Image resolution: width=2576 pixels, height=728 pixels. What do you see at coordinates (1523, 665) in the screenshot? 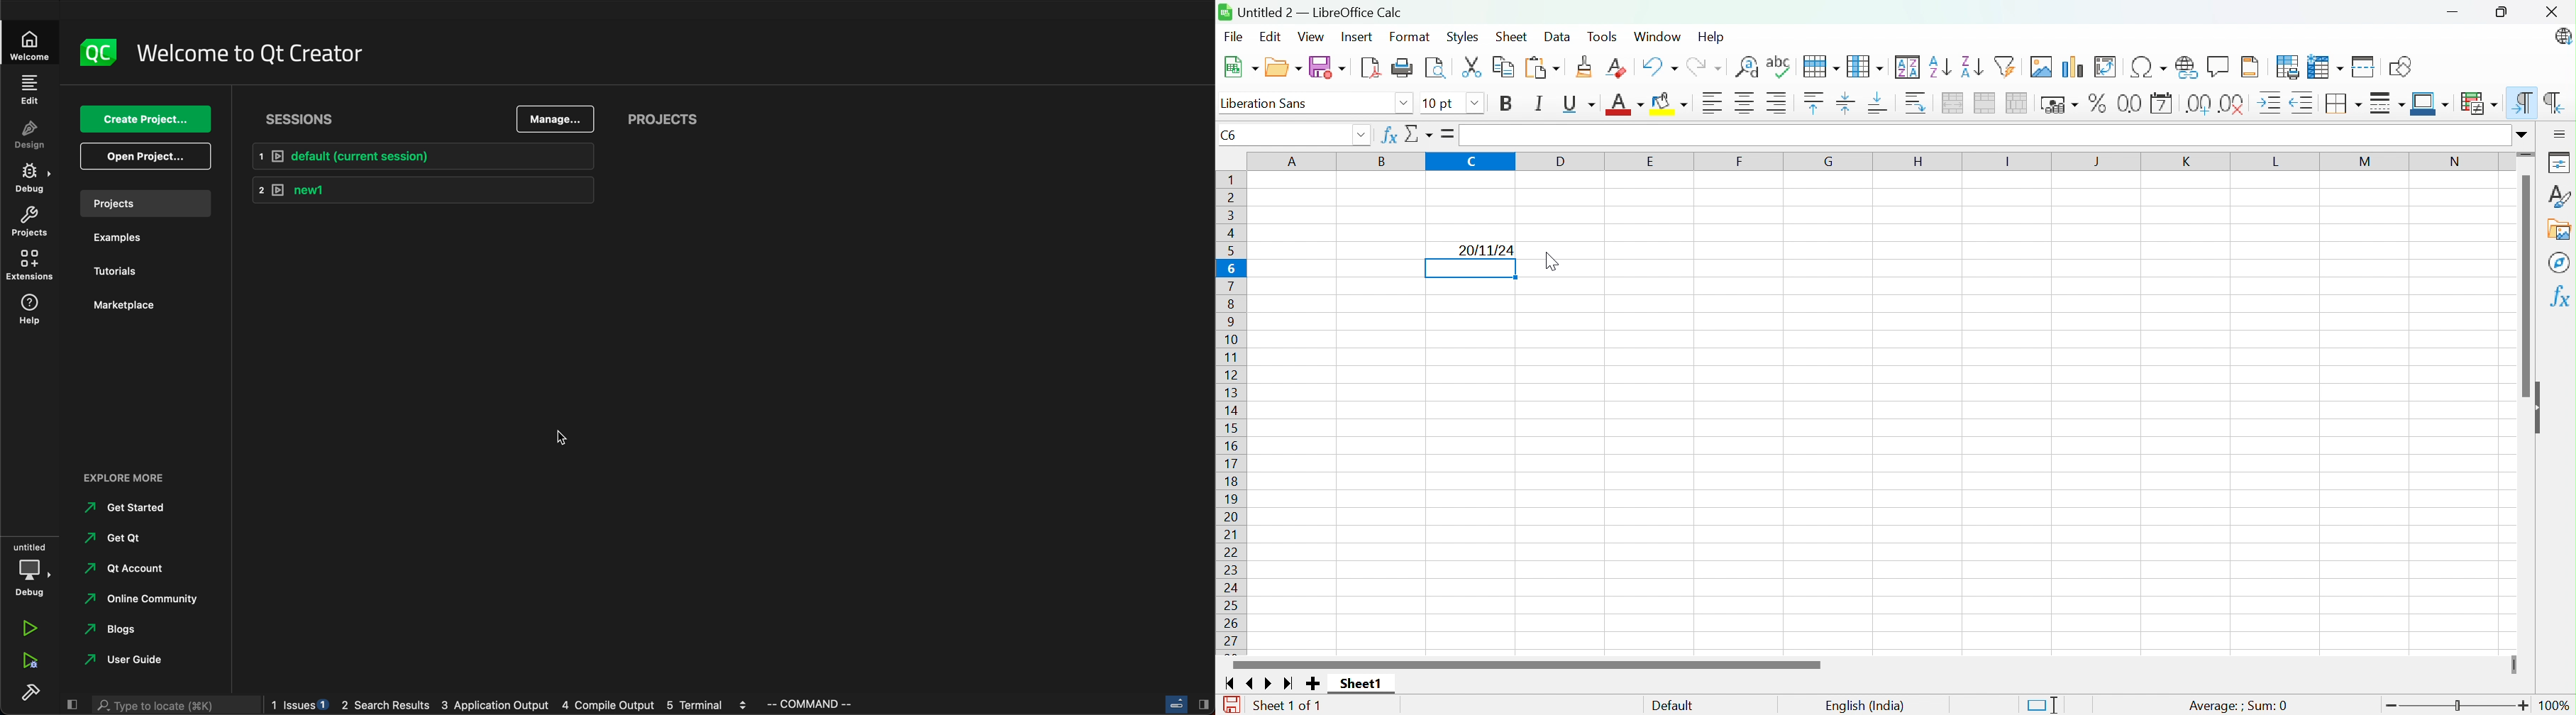
I see `Scroll bar` at bounding box center [1523, 665].